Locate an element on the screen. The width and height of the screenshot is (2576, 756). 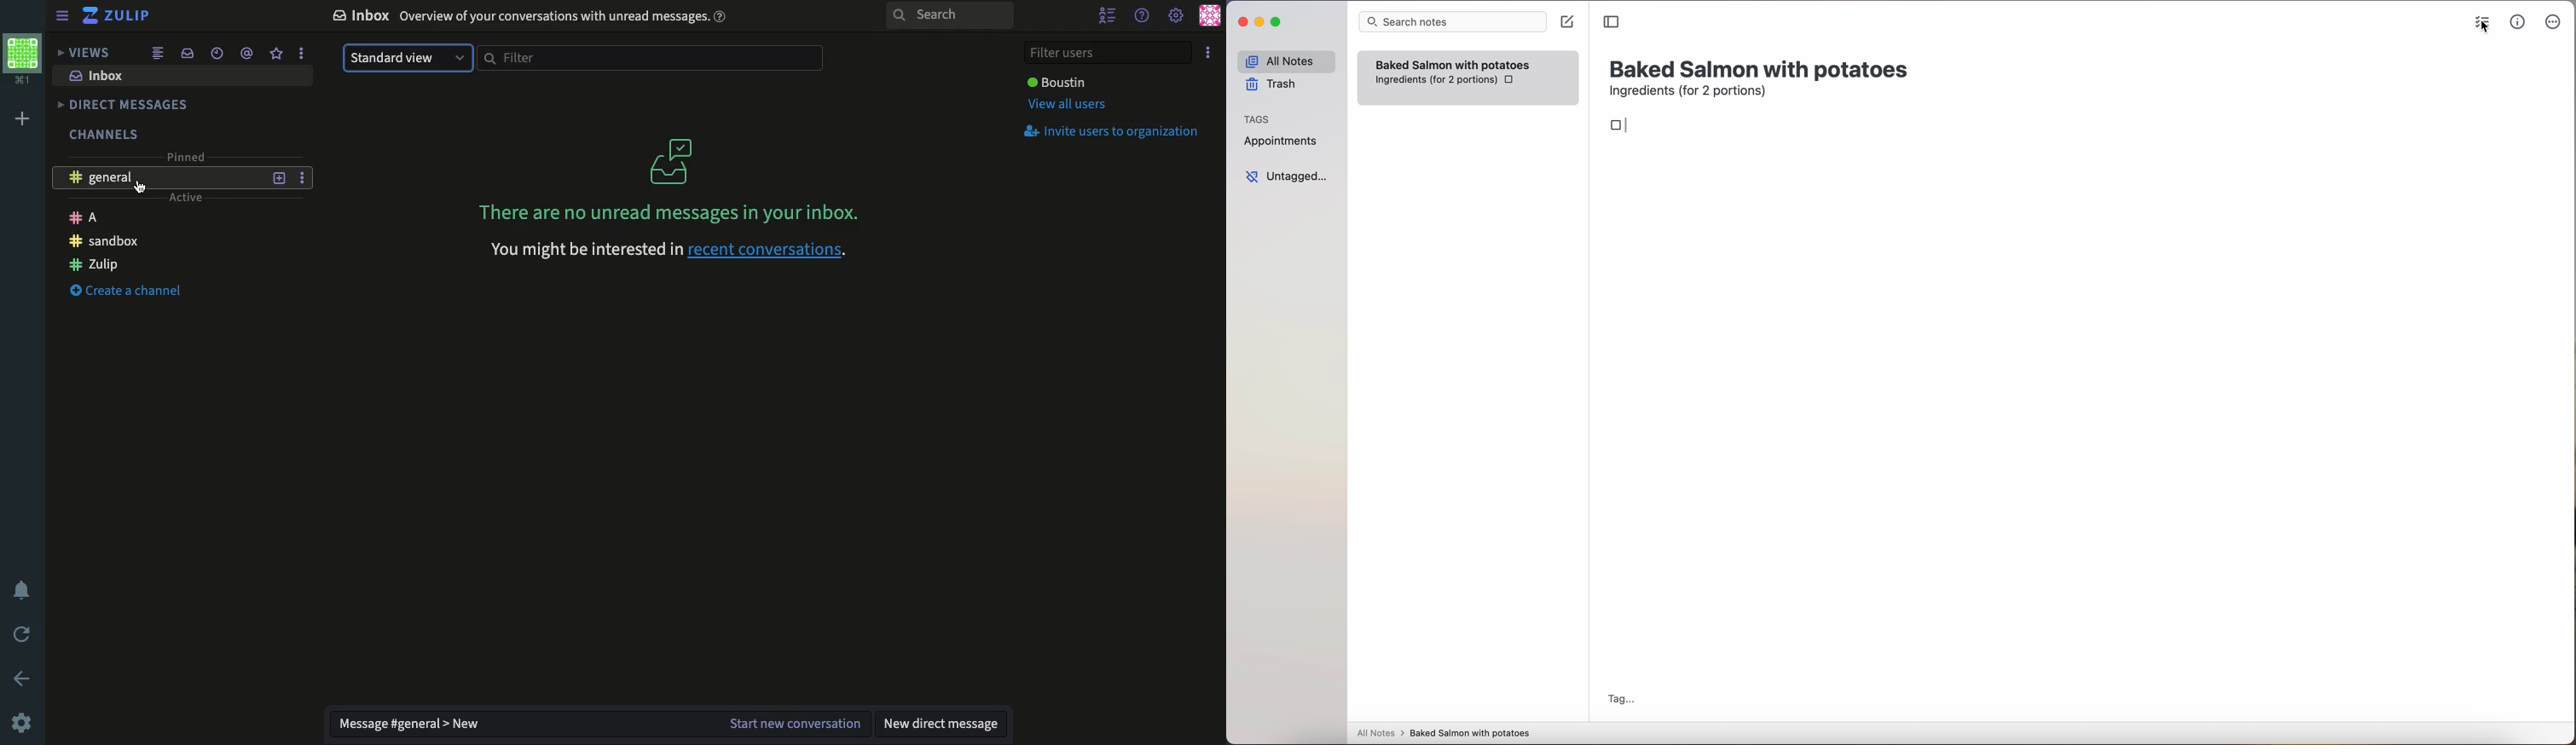
all notes > baked Salmon with potatoes is located at coordinates (1444, 732).